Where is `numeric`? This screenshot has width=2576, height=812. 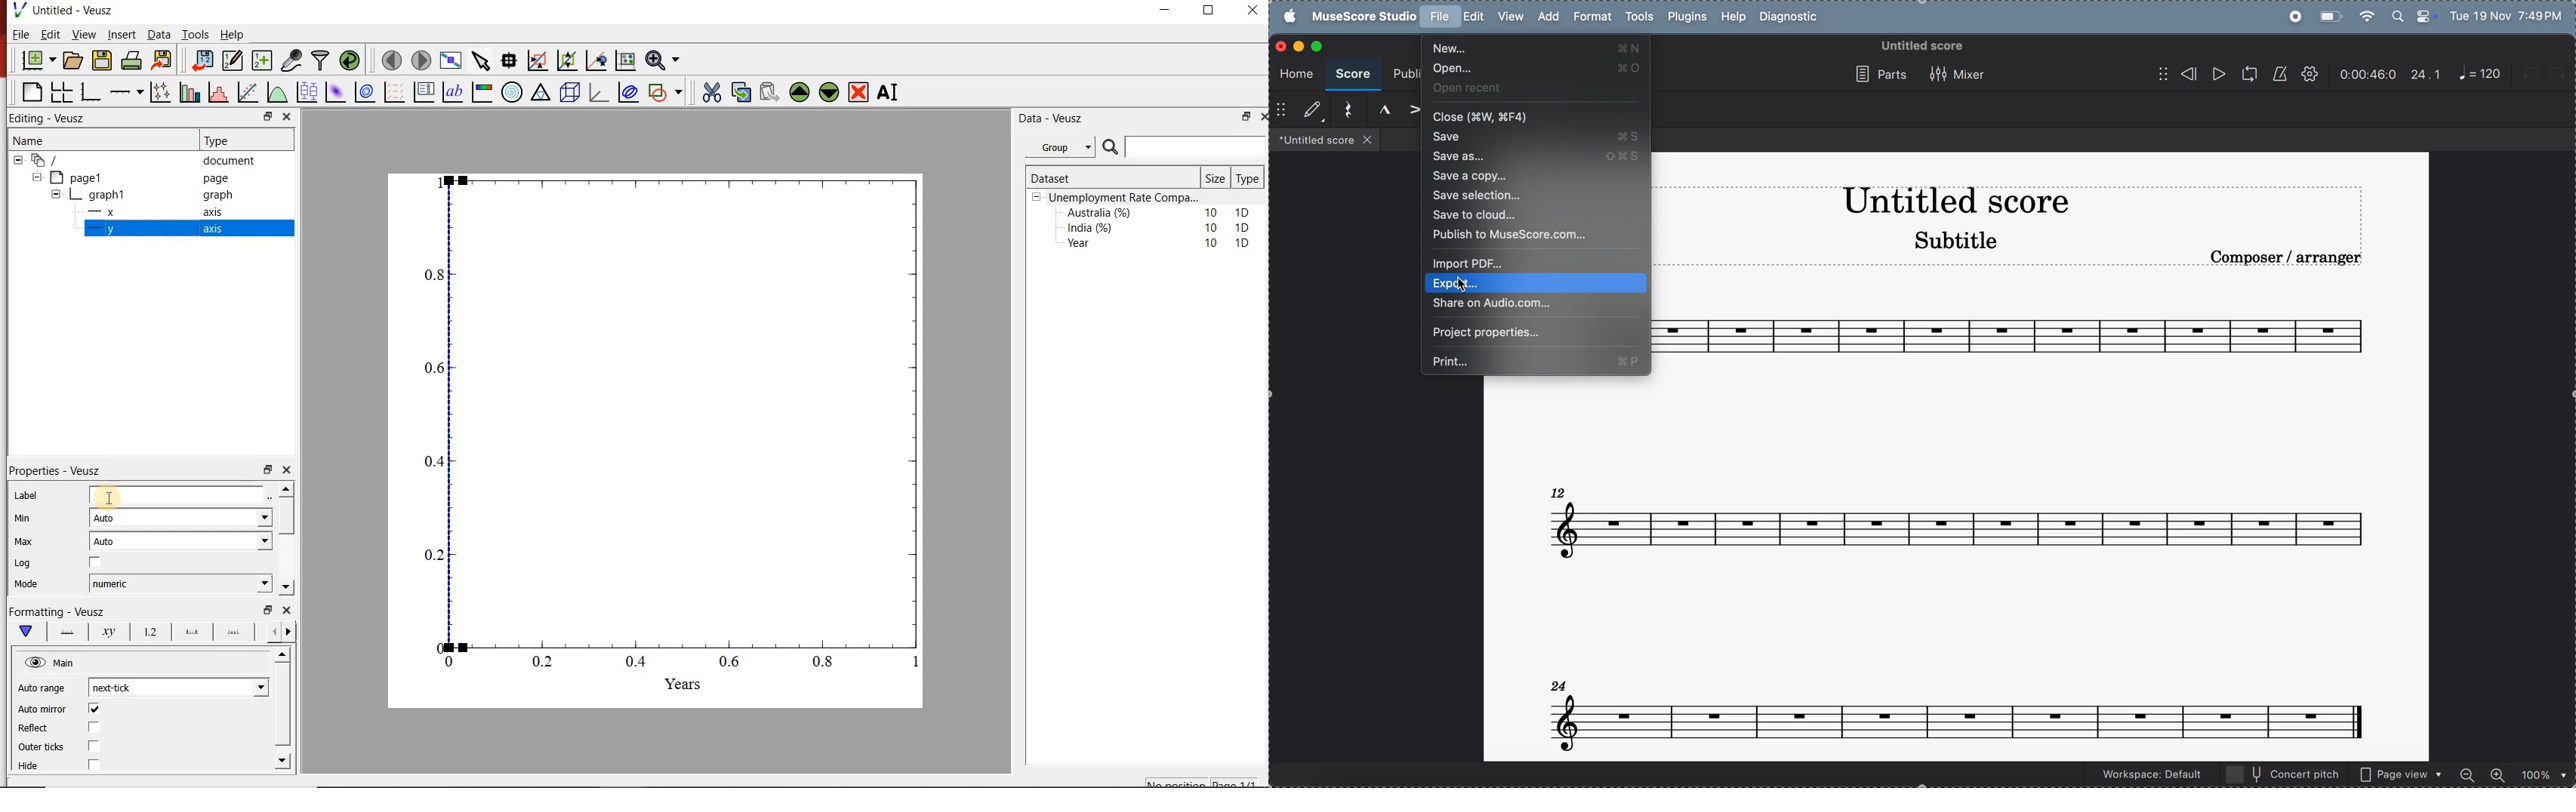
numeric is located at coordinates (181, 583).